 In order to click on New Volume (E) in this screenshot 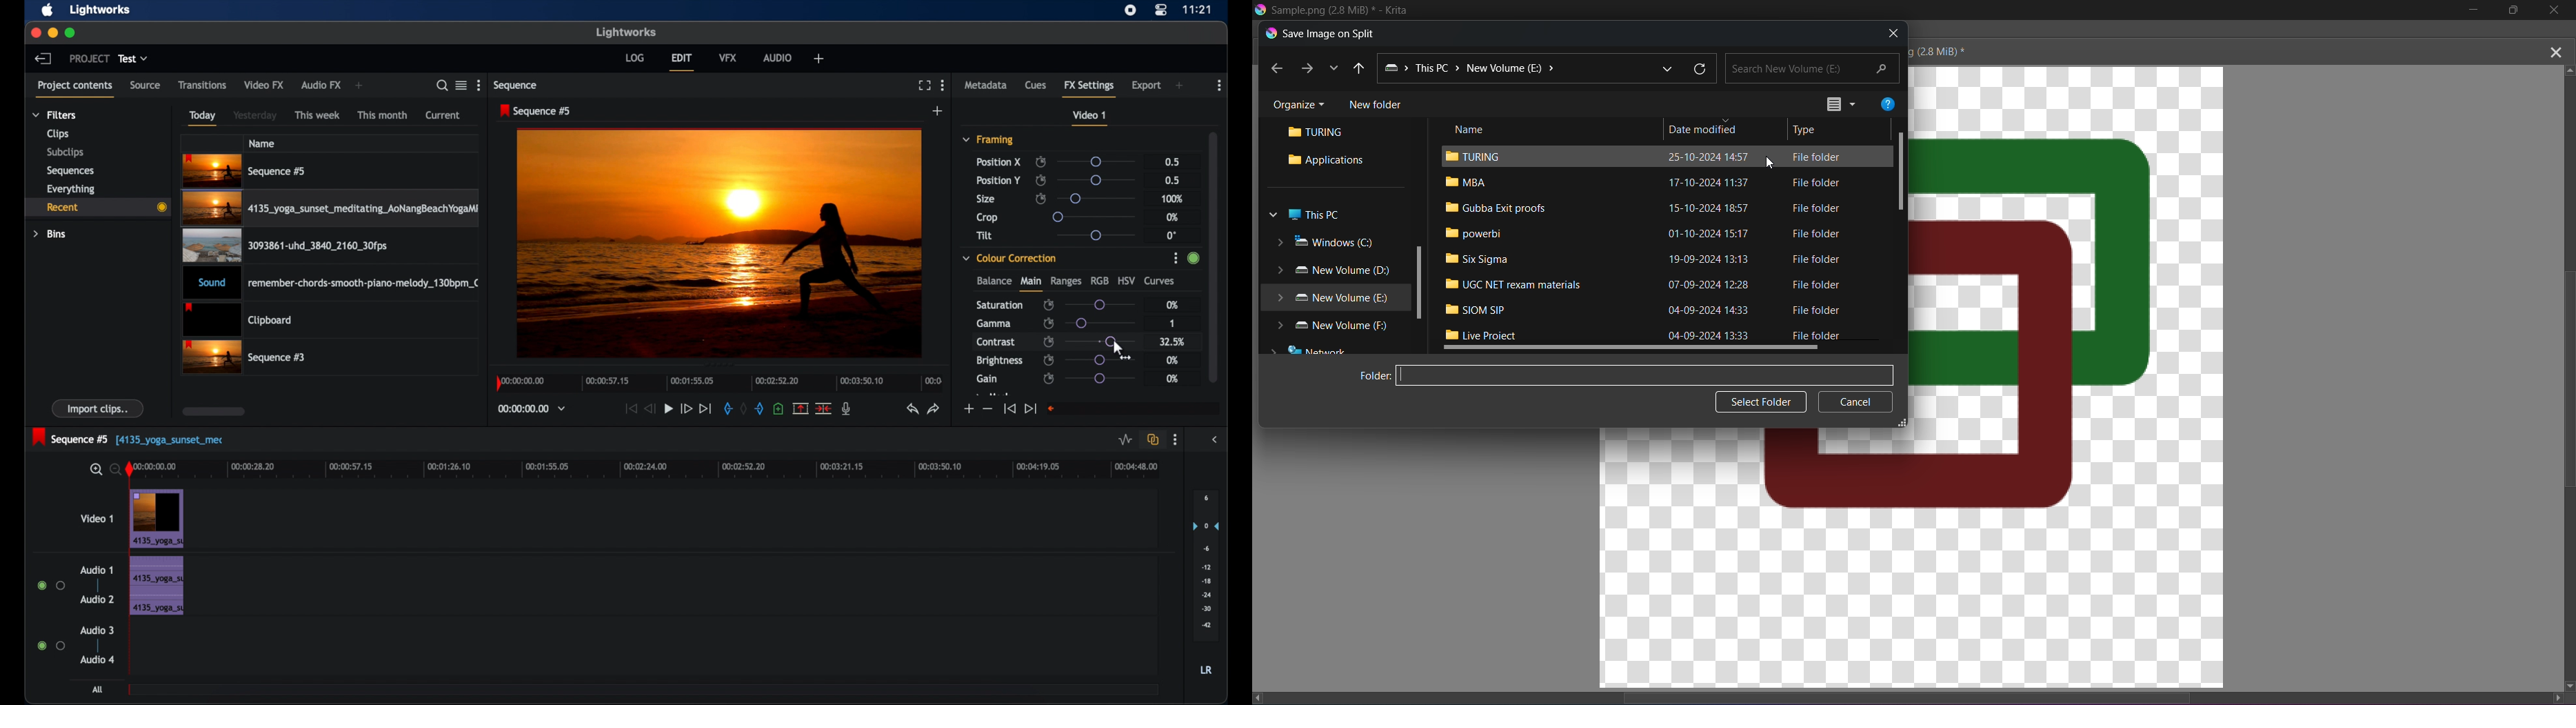, I will do `click(1327, 299)`.